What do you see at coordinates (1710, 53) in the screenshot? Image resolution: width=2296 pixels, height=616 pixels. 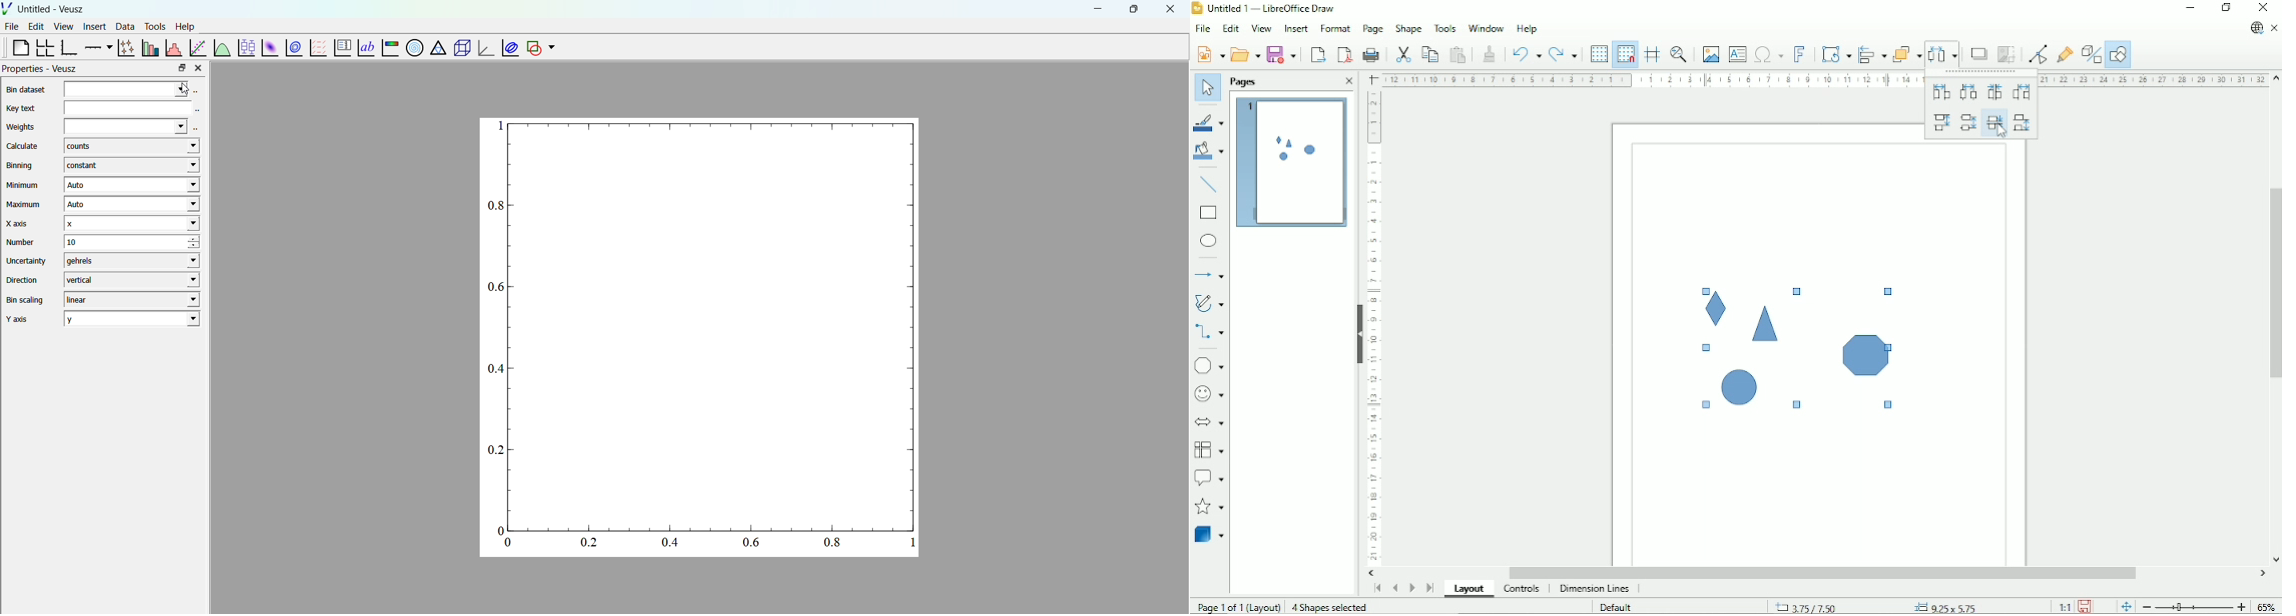 I see `Insert image` at bounding box center [1710, 53].